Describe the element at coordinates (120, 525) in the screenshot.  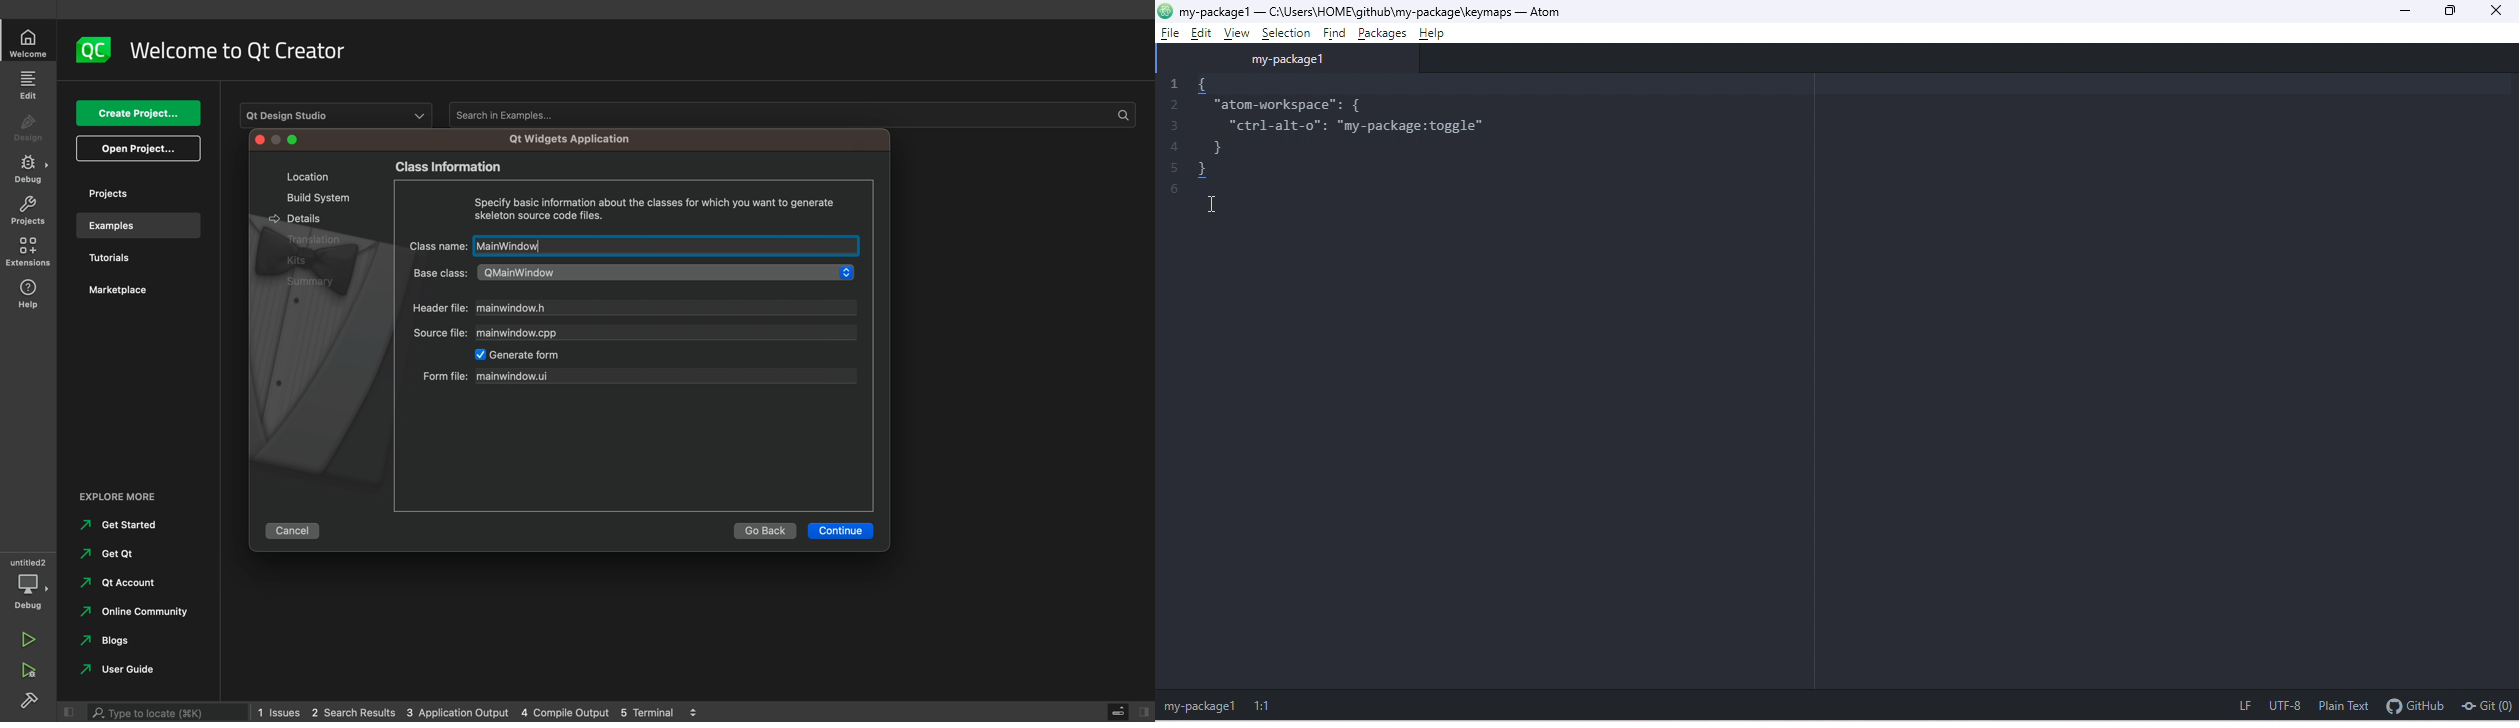
I see `get started` at that location.